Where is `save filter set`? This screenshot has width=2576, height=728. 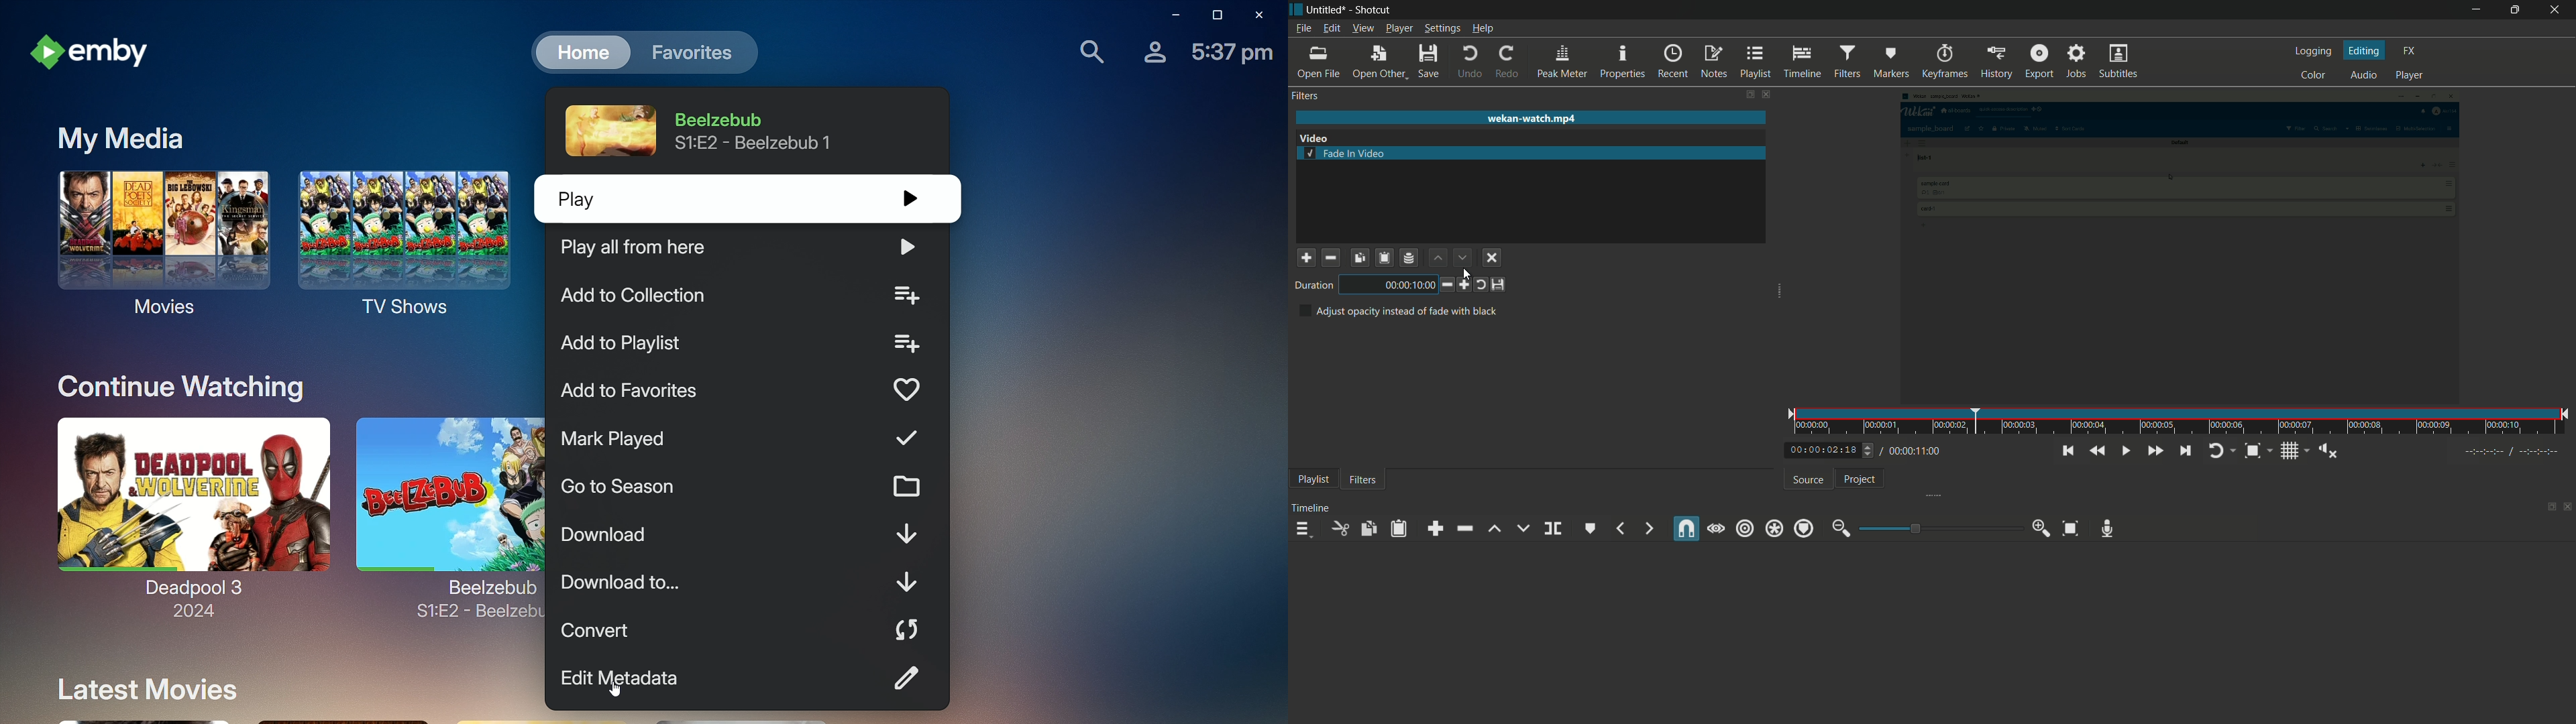
save filter set is located at coordinates (1410, 257).